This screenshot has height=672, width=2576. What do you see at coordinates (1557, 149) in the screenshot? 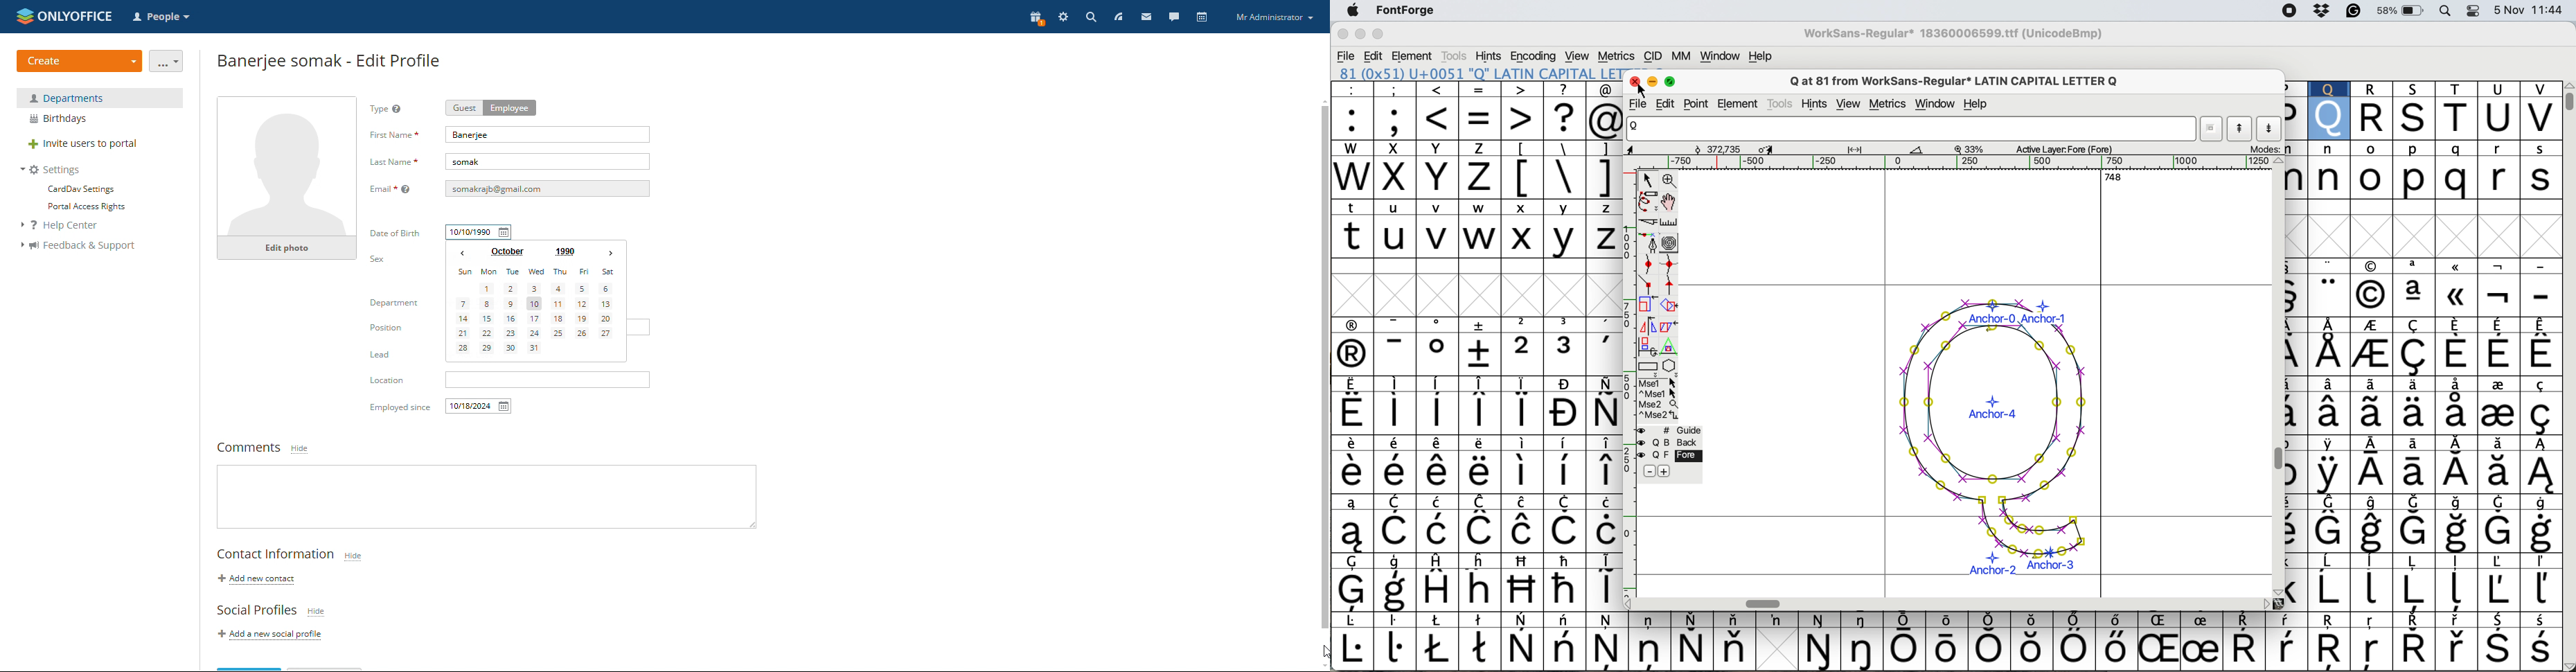
I see `special characters` at bounding box center [1557, 149].